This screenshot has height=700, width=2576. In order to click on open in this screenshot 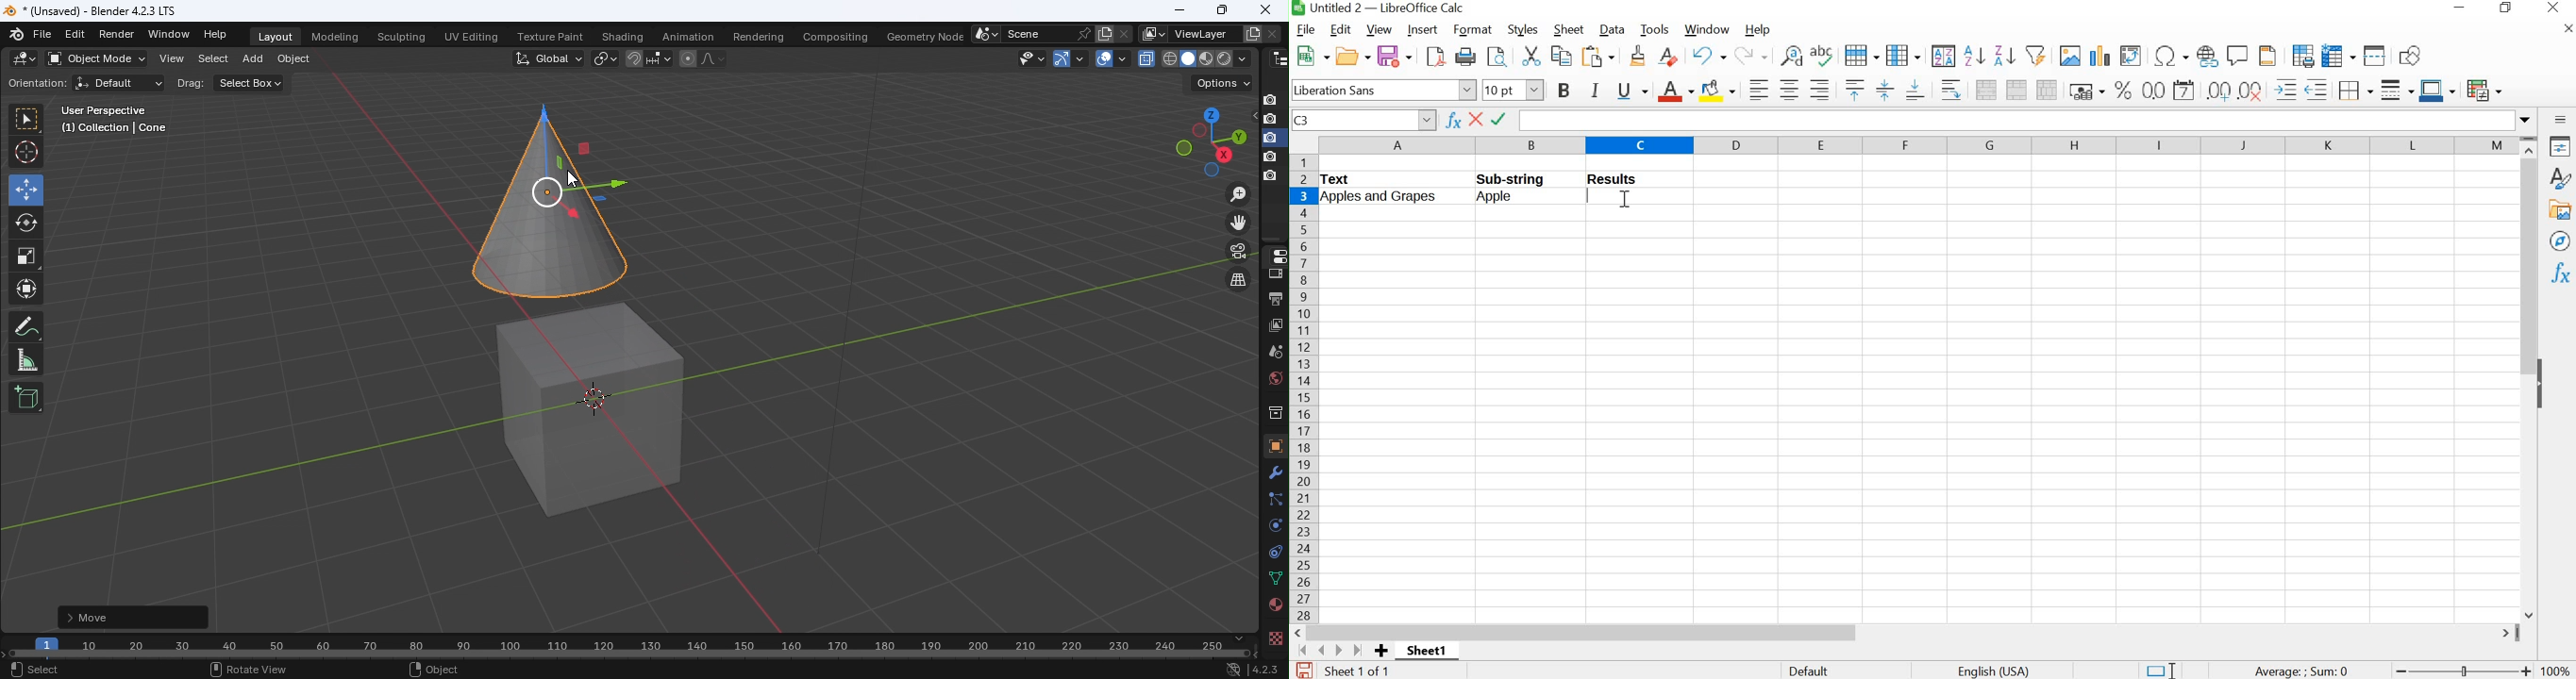, I will do `click(1352, 54)`.